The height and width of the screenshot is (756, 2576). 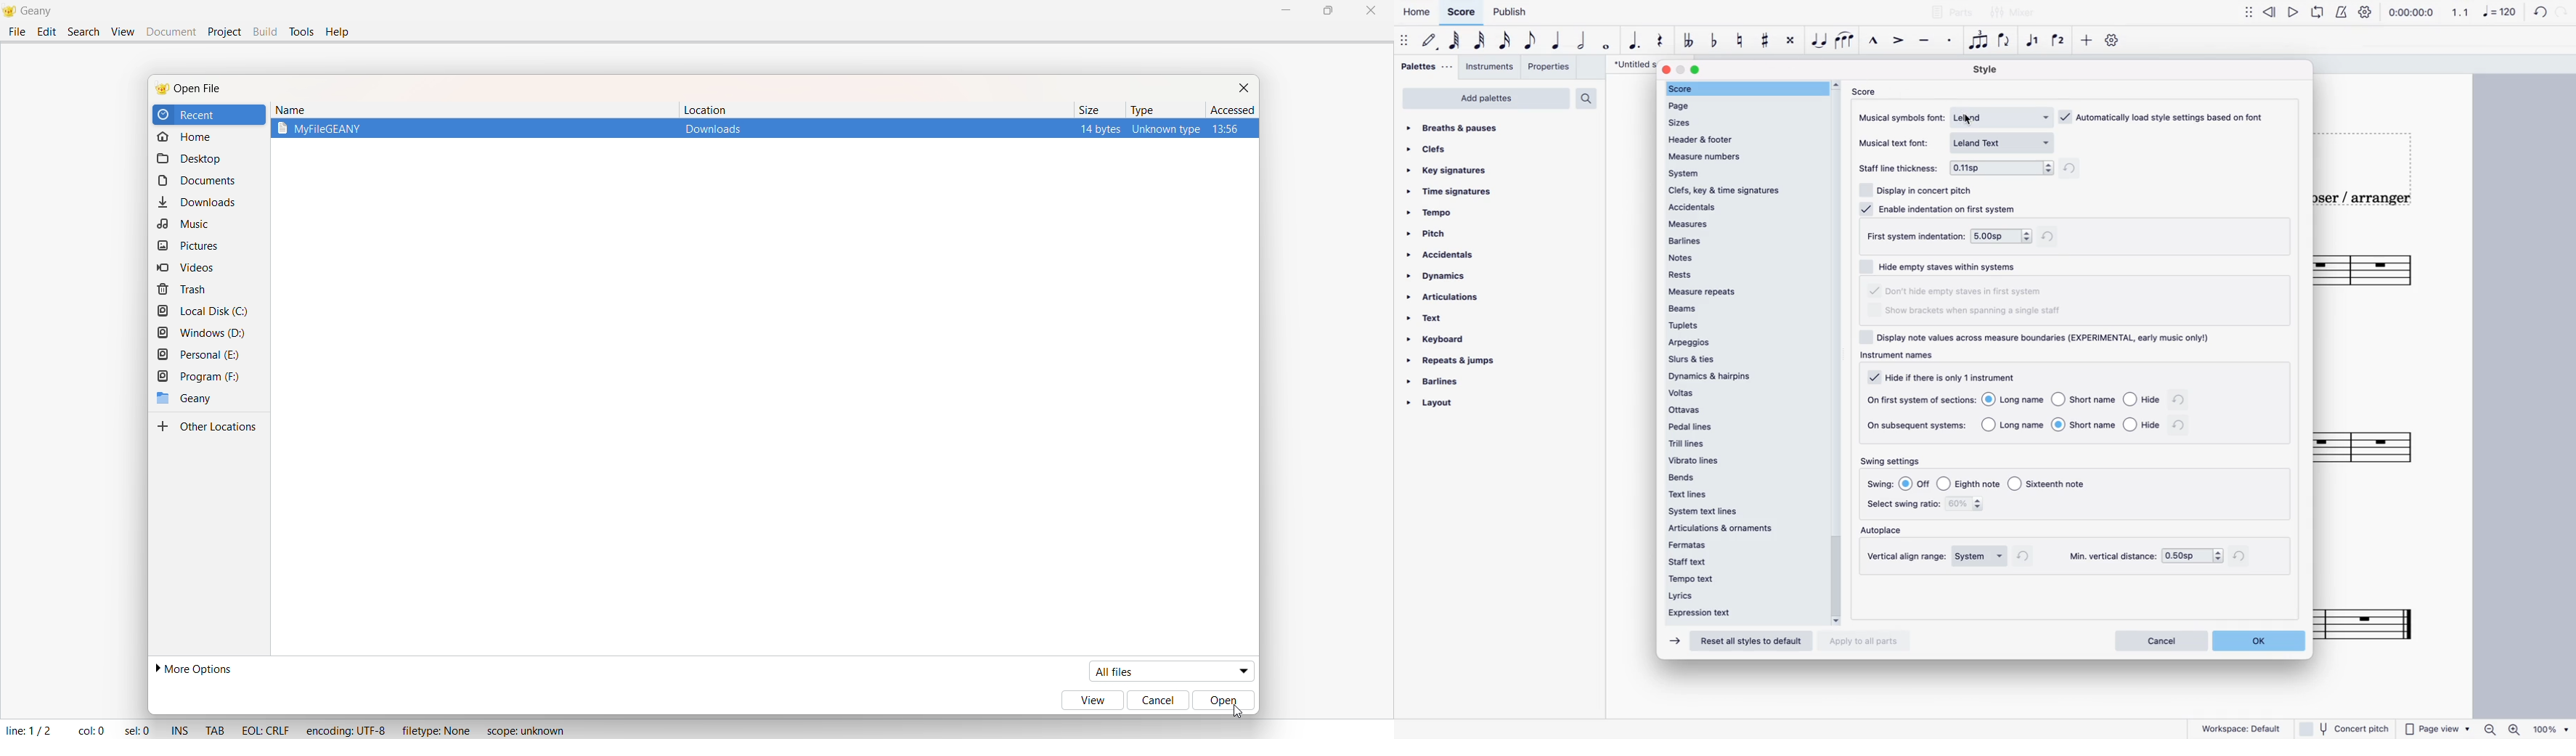 I want to click on options, so click(x=2001, y=235).